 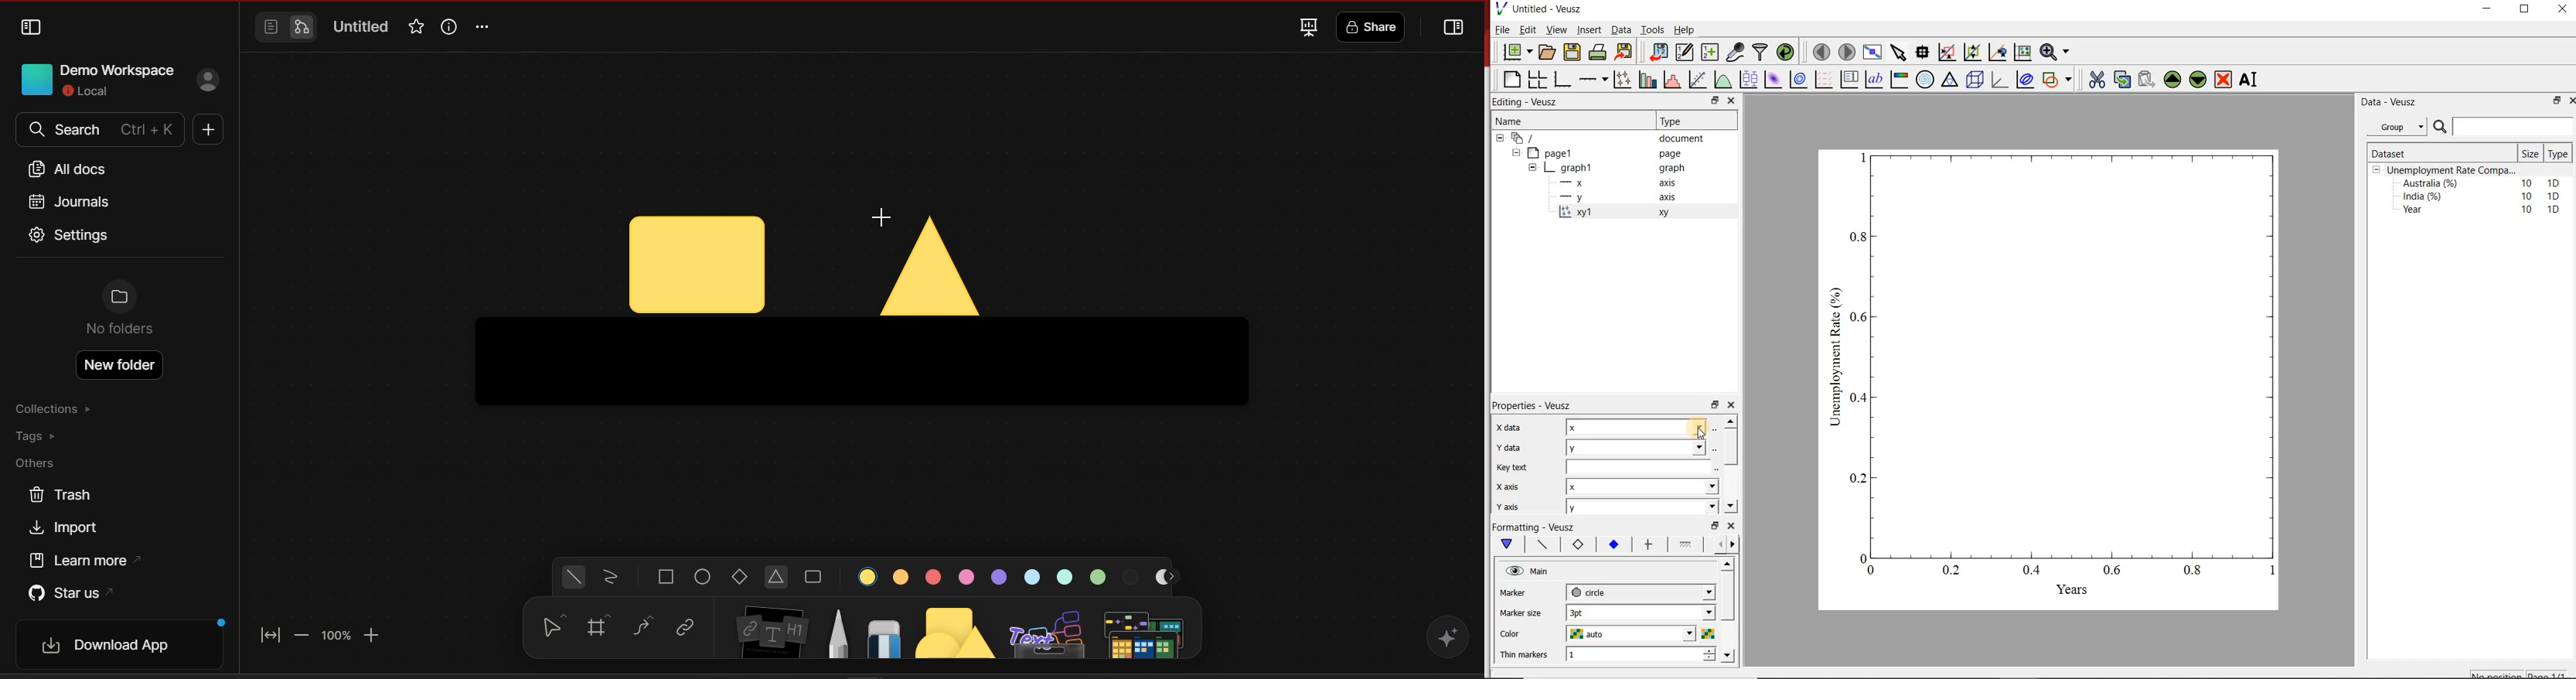 I want to click on auto, so click(x=1633, y=634).